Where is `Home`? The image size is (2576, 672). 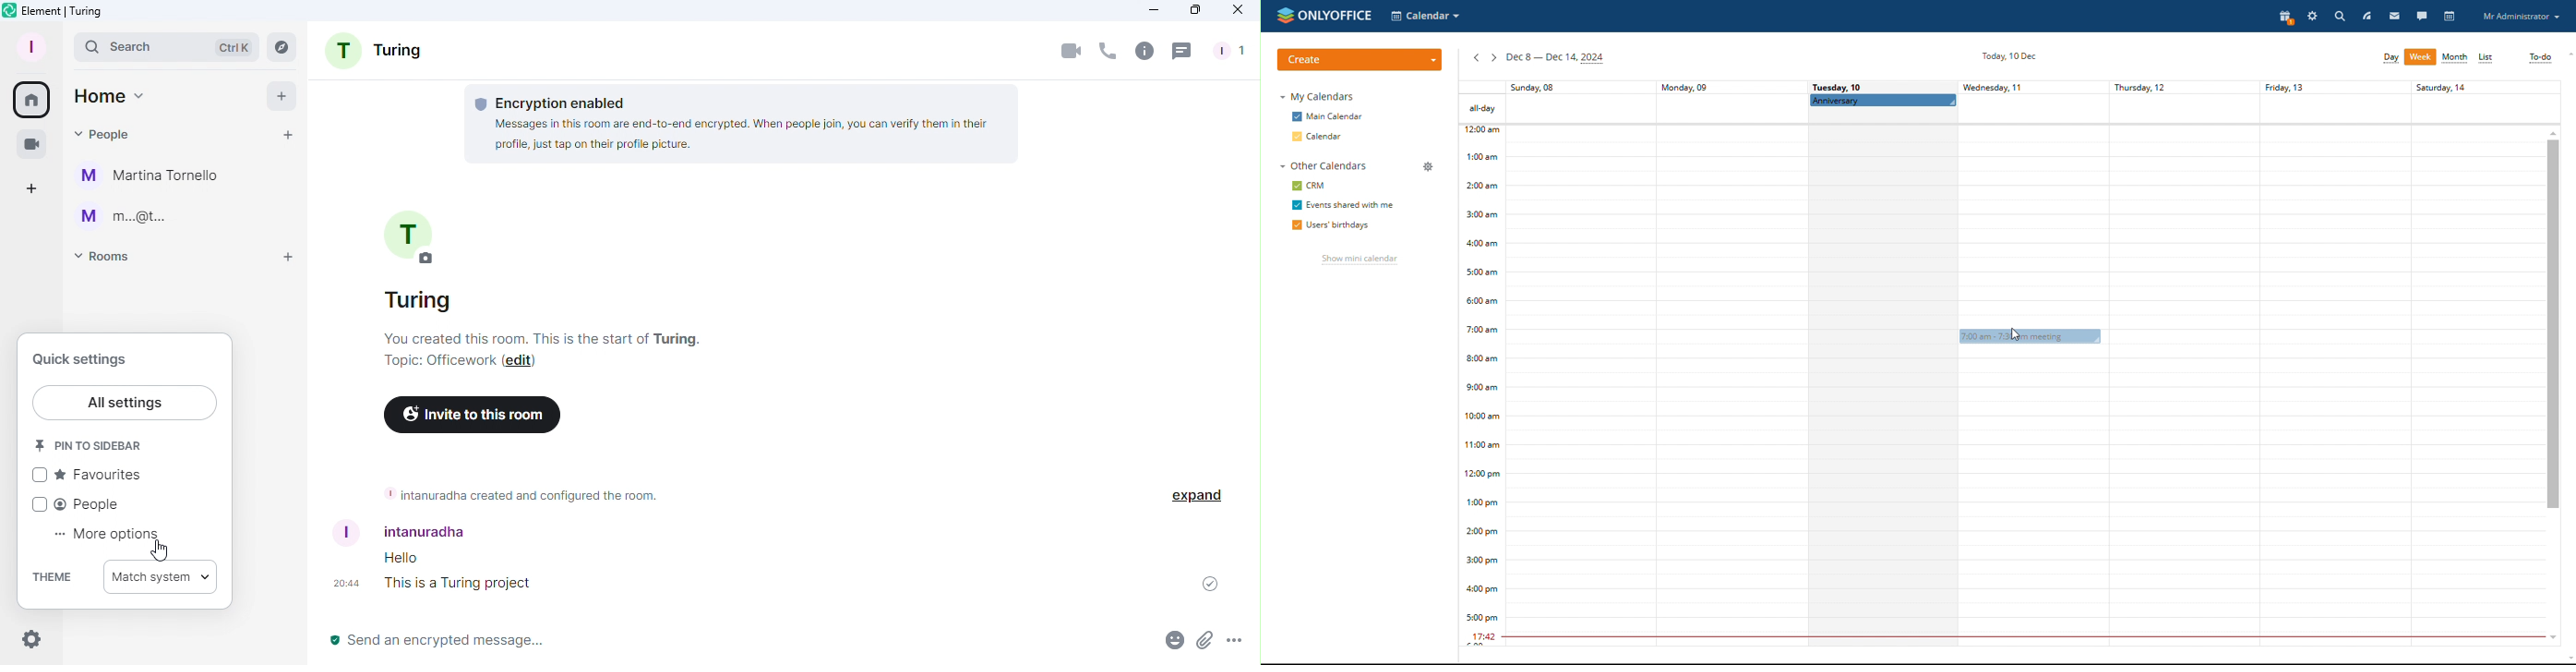
Home is located at coordinates (111, 96).